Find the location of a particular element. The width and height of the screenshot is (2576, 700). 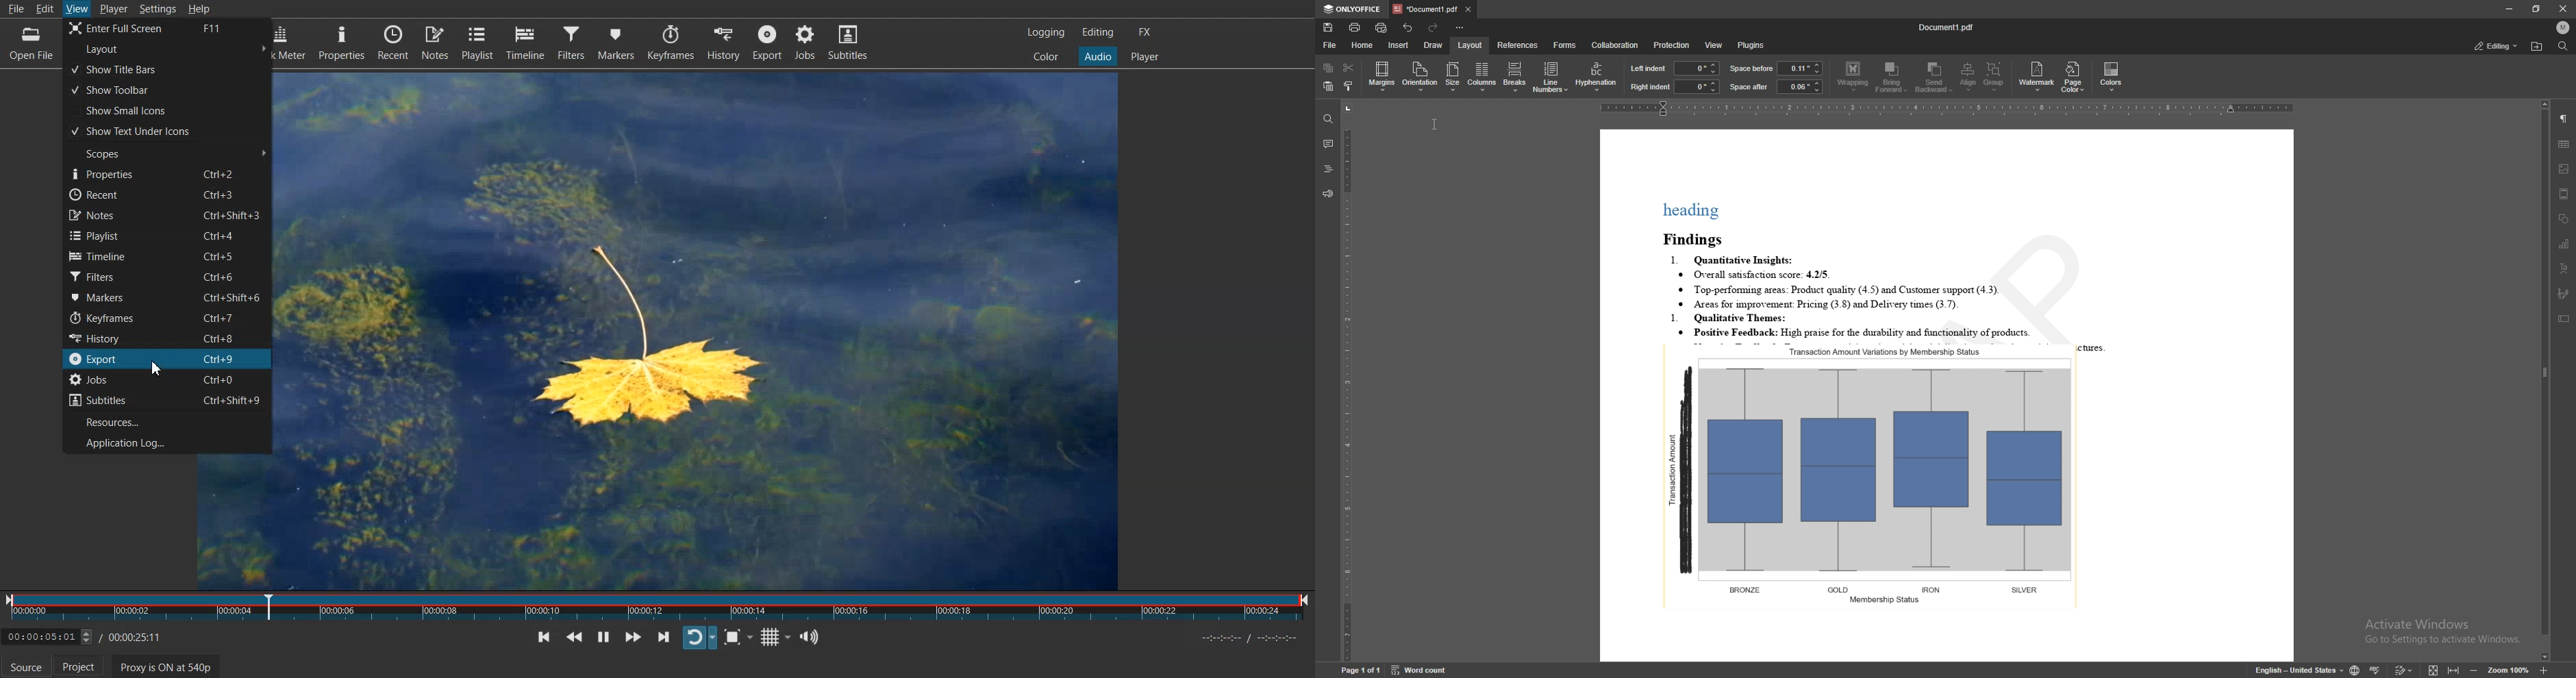

forms is located at coordinates (1565, 45).